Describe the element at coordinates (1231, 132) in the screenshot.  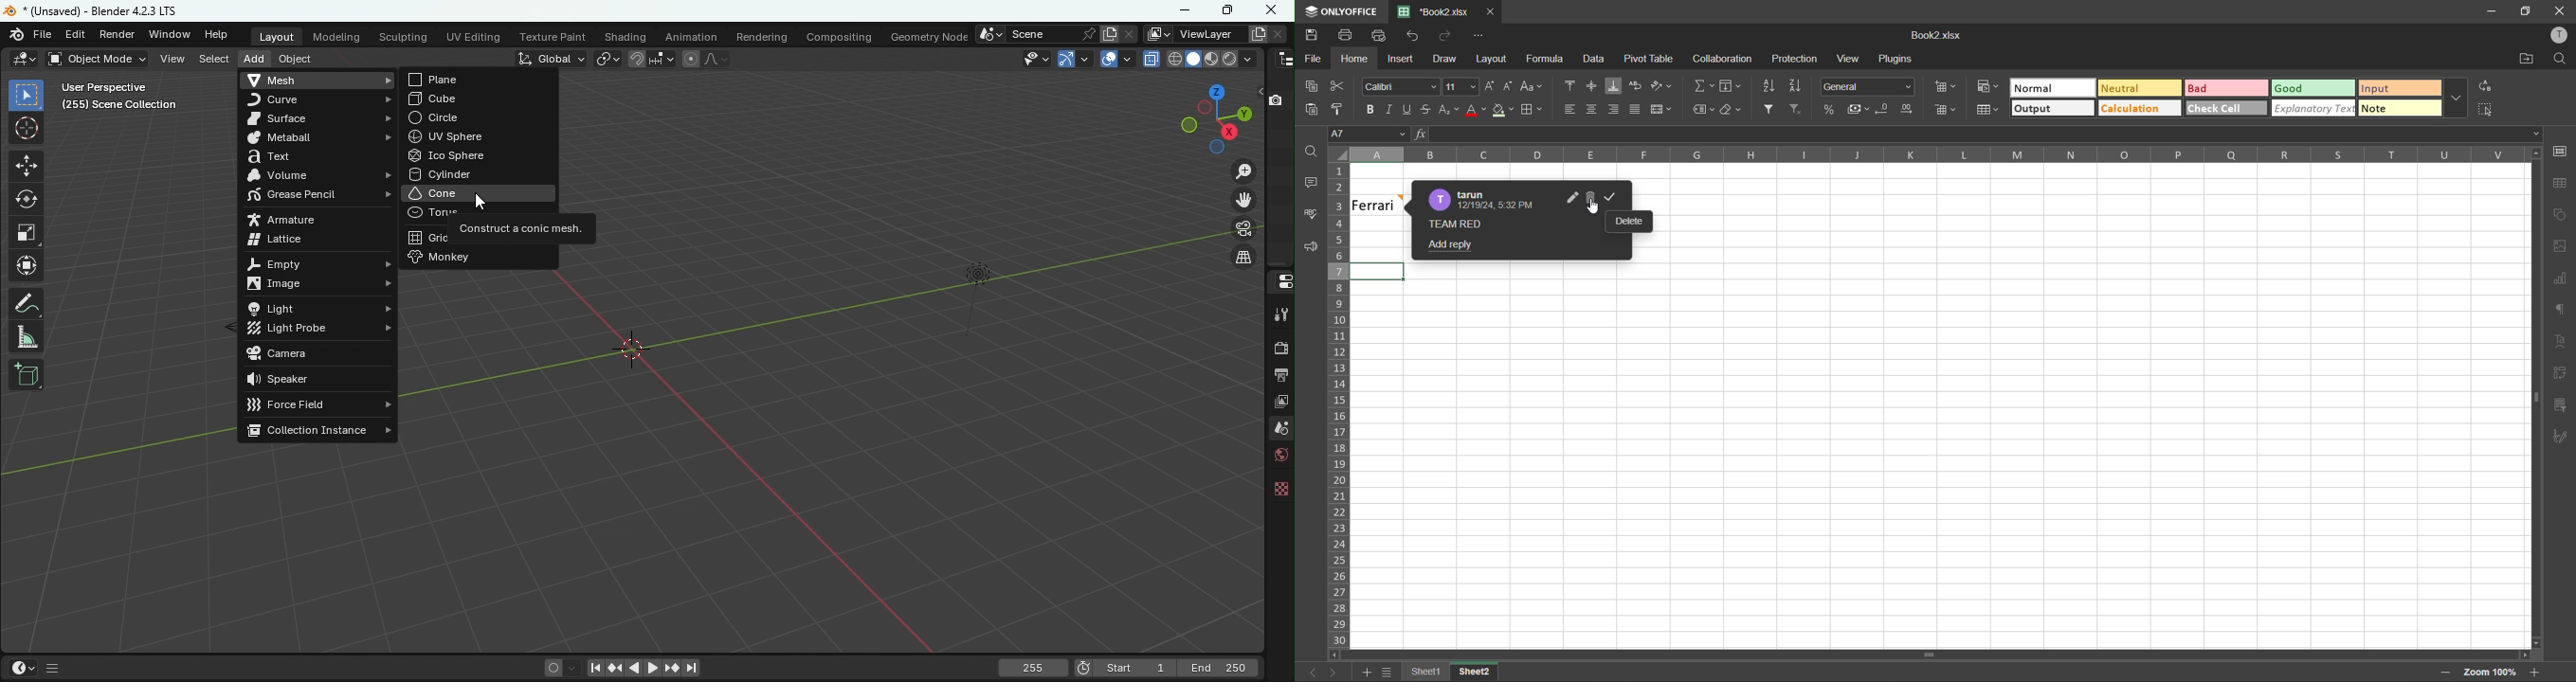
I see `Rotate the scene` at that location.